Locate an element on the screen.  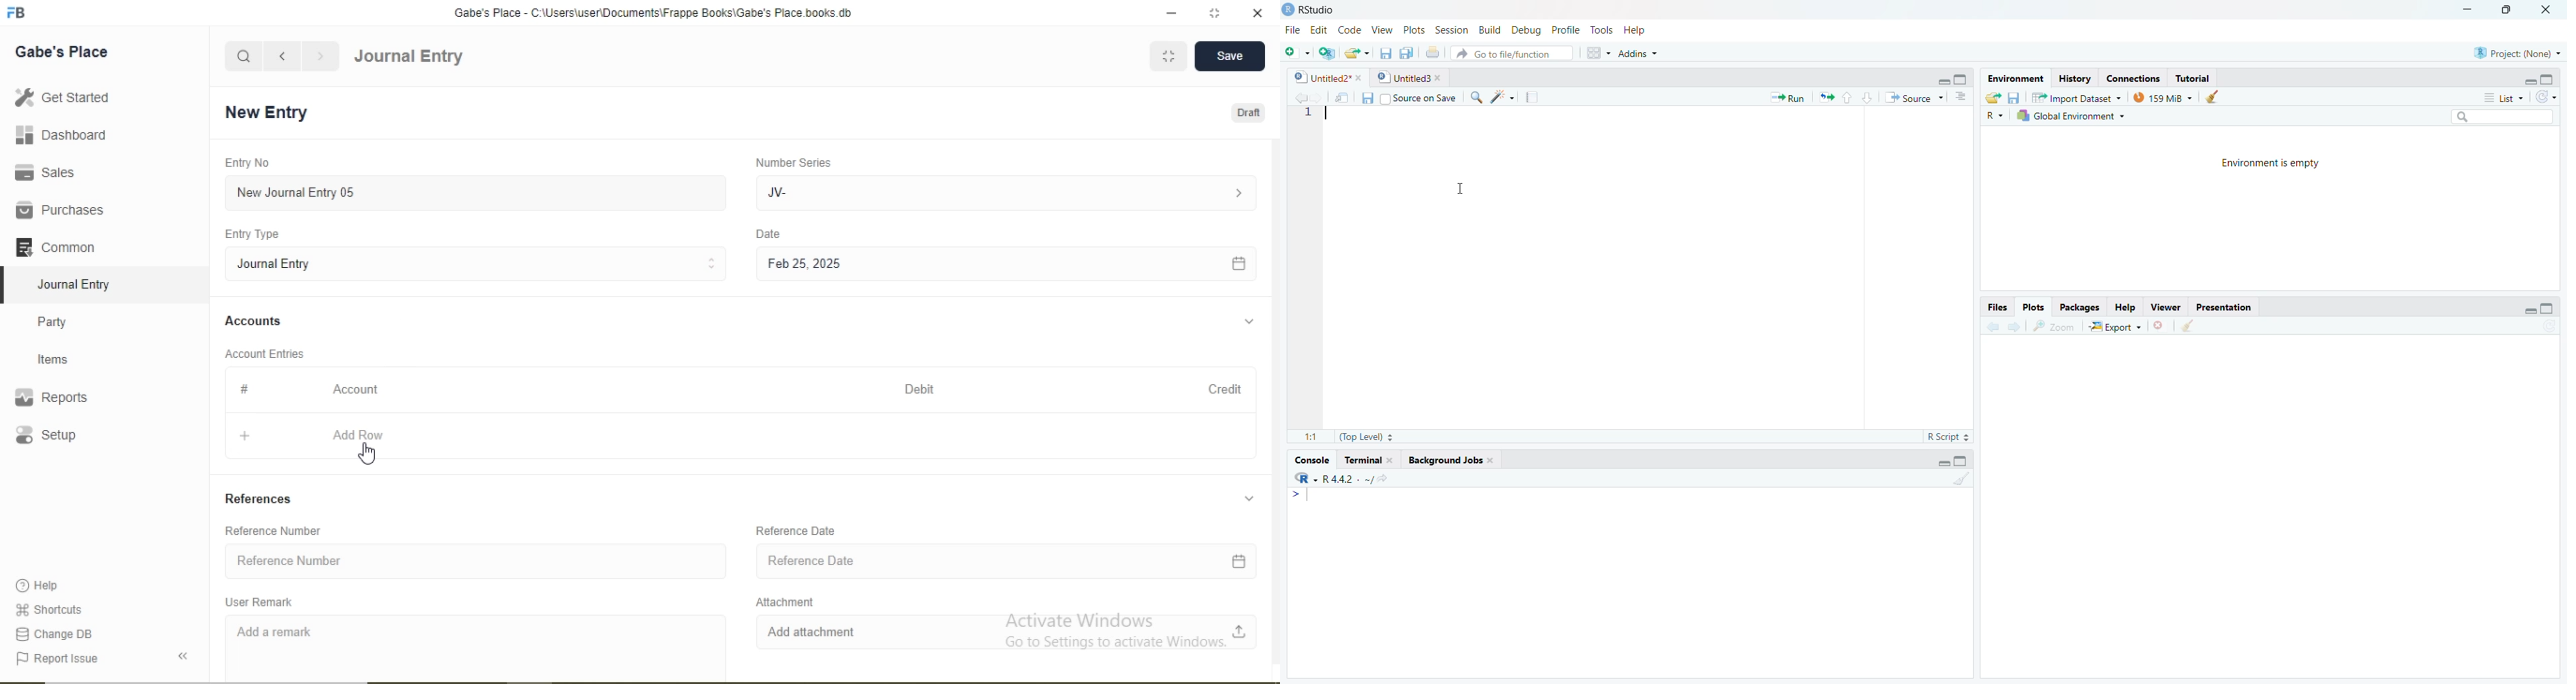
Debug is located at coordinates (1525, 32).